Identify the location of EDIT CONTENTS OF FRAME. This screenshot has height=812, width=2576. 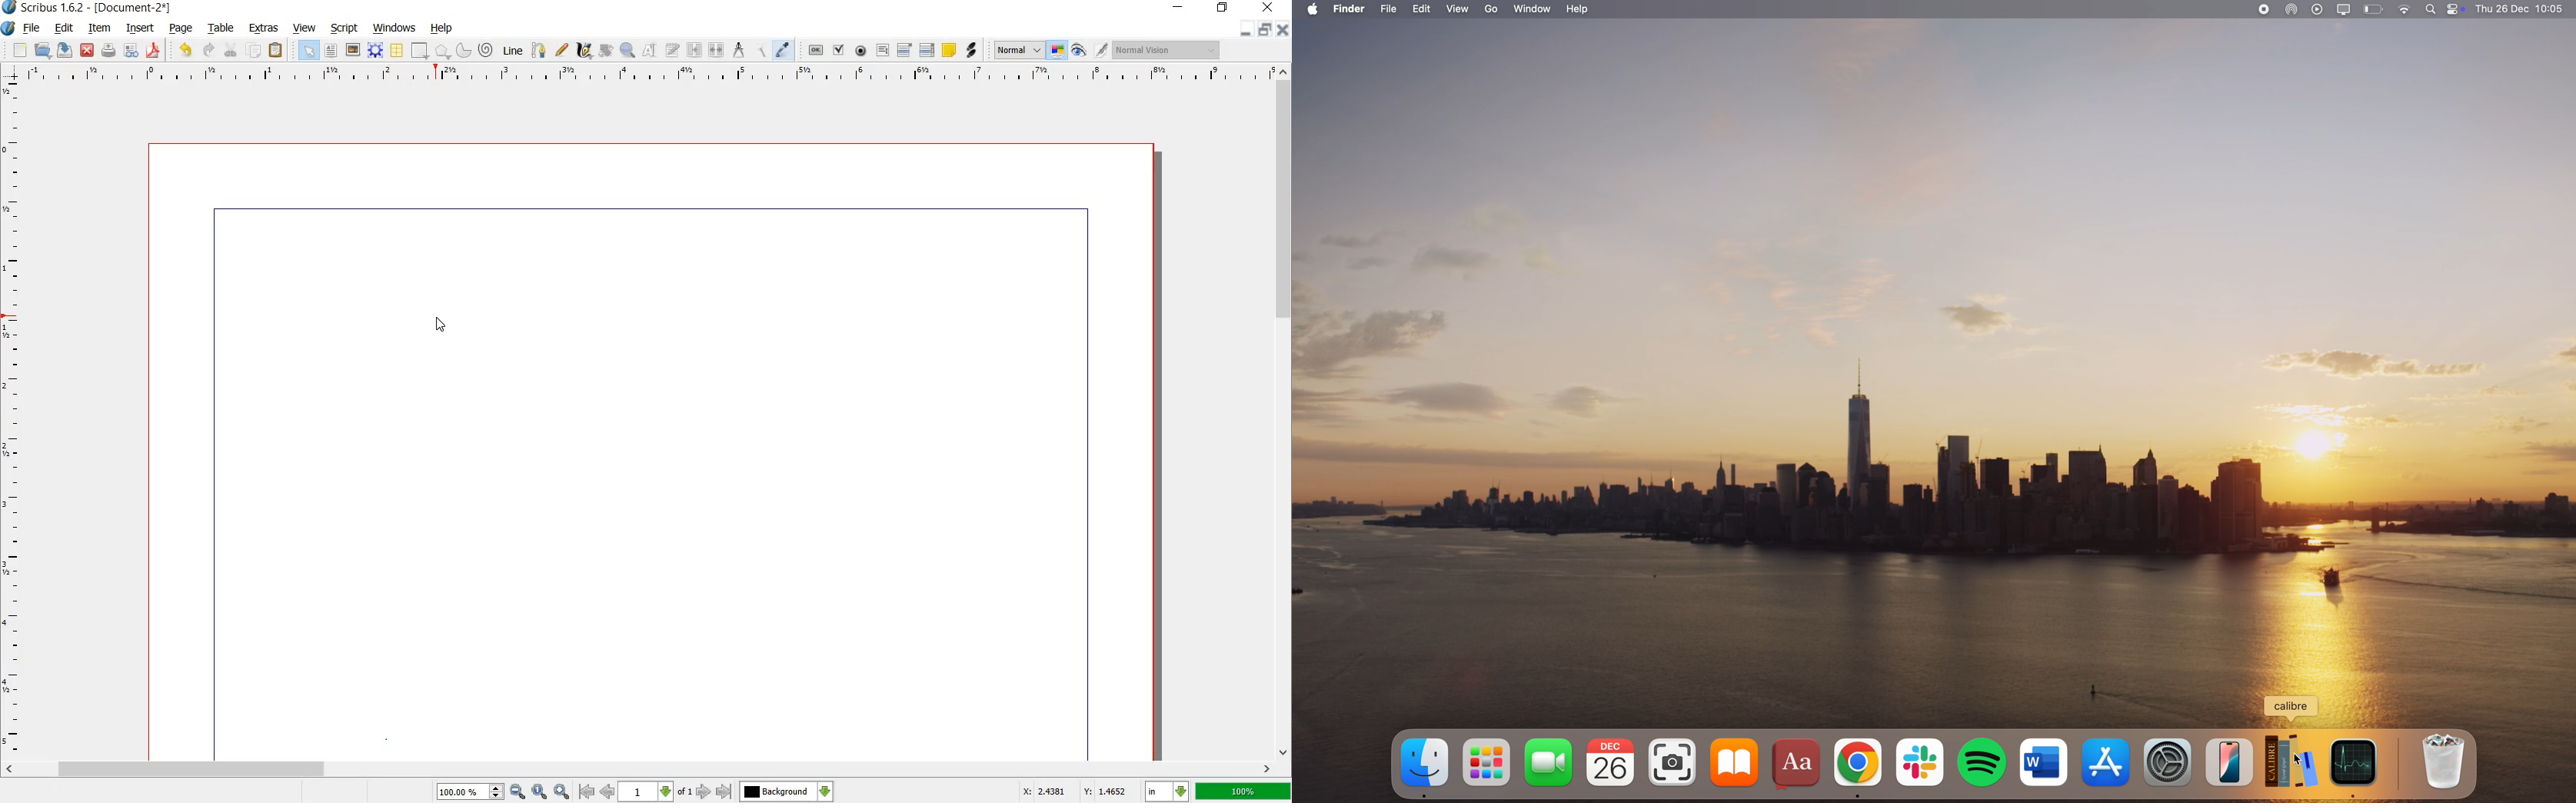
(650, 51).